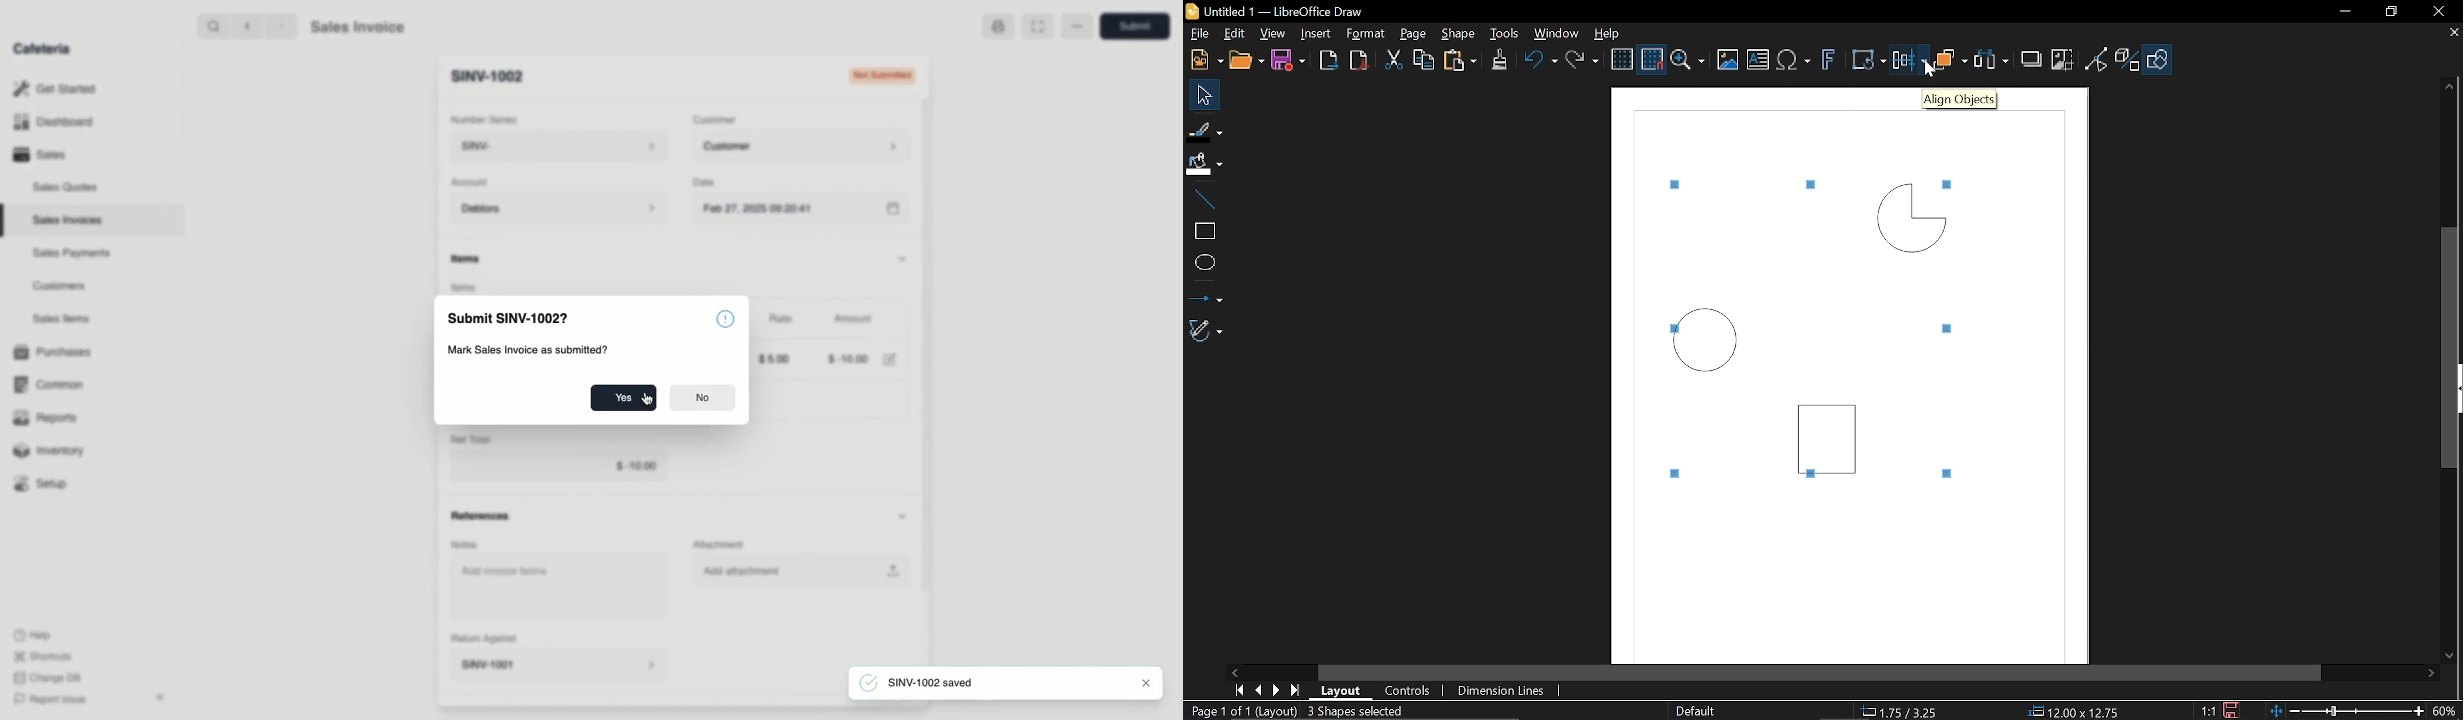 Image resolution: width=2464 pixels, height=728 pixels. What do you see at coordinates (1201, 195) in the screenshot?
I see `Line` at bounding box center [1201, 195].